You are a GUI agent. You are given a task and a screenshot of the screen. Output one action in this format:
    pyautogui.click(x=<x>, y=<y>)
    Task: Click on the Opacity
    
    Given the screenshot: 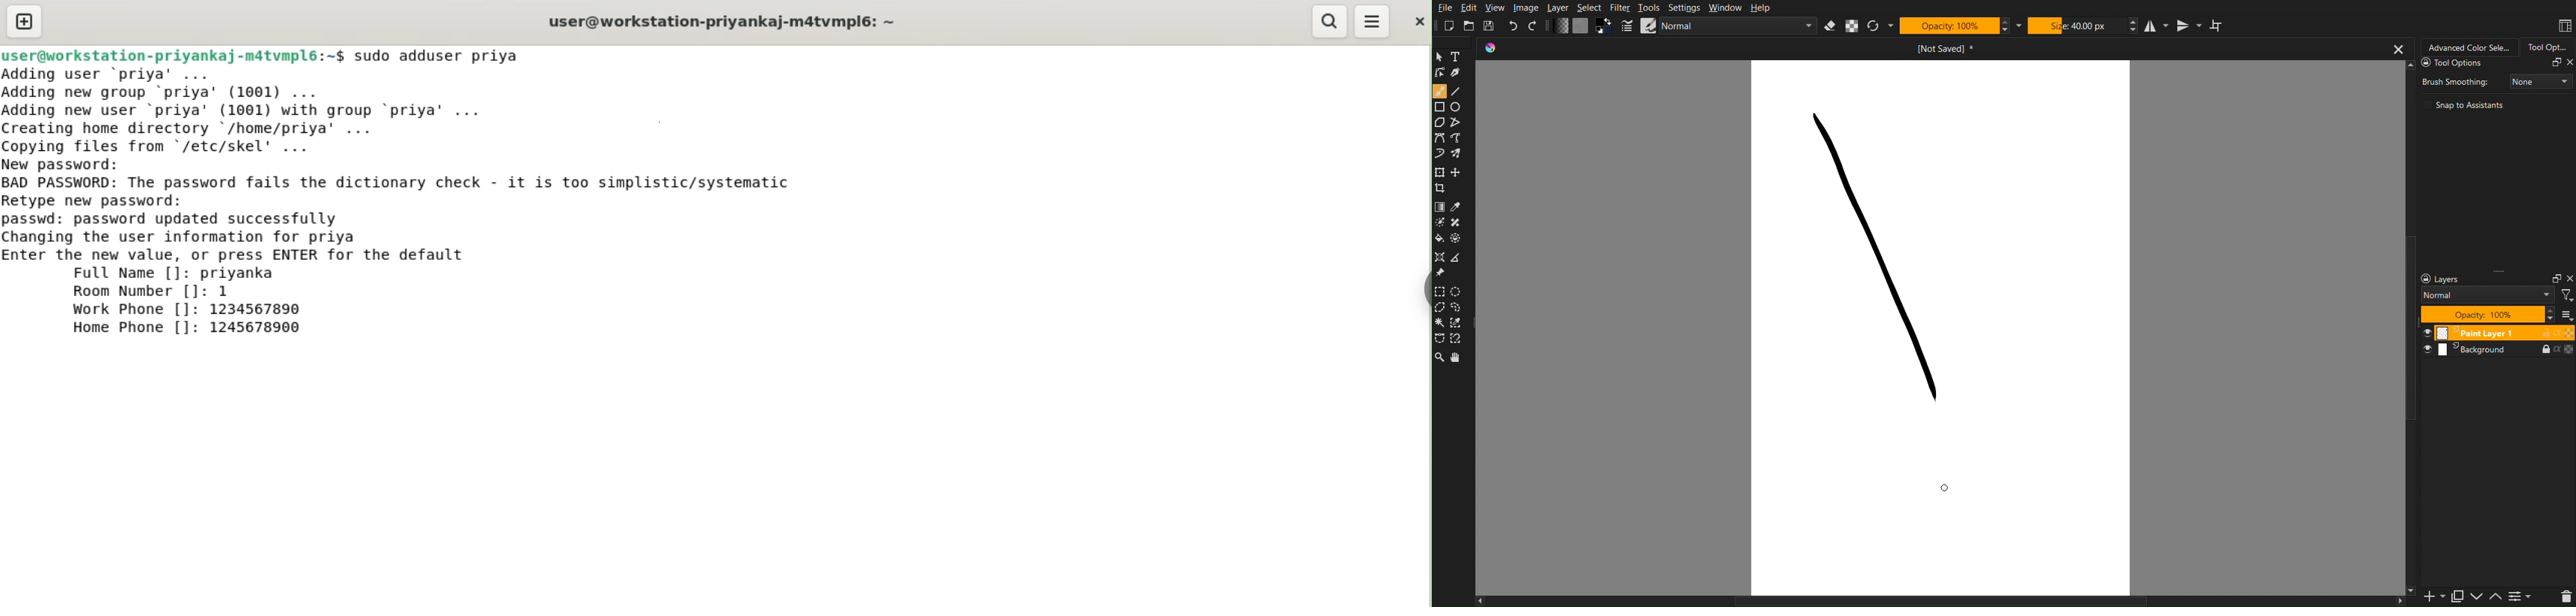 What is the action you would take?
    pyautogui.click(x=2484, y=314)
    